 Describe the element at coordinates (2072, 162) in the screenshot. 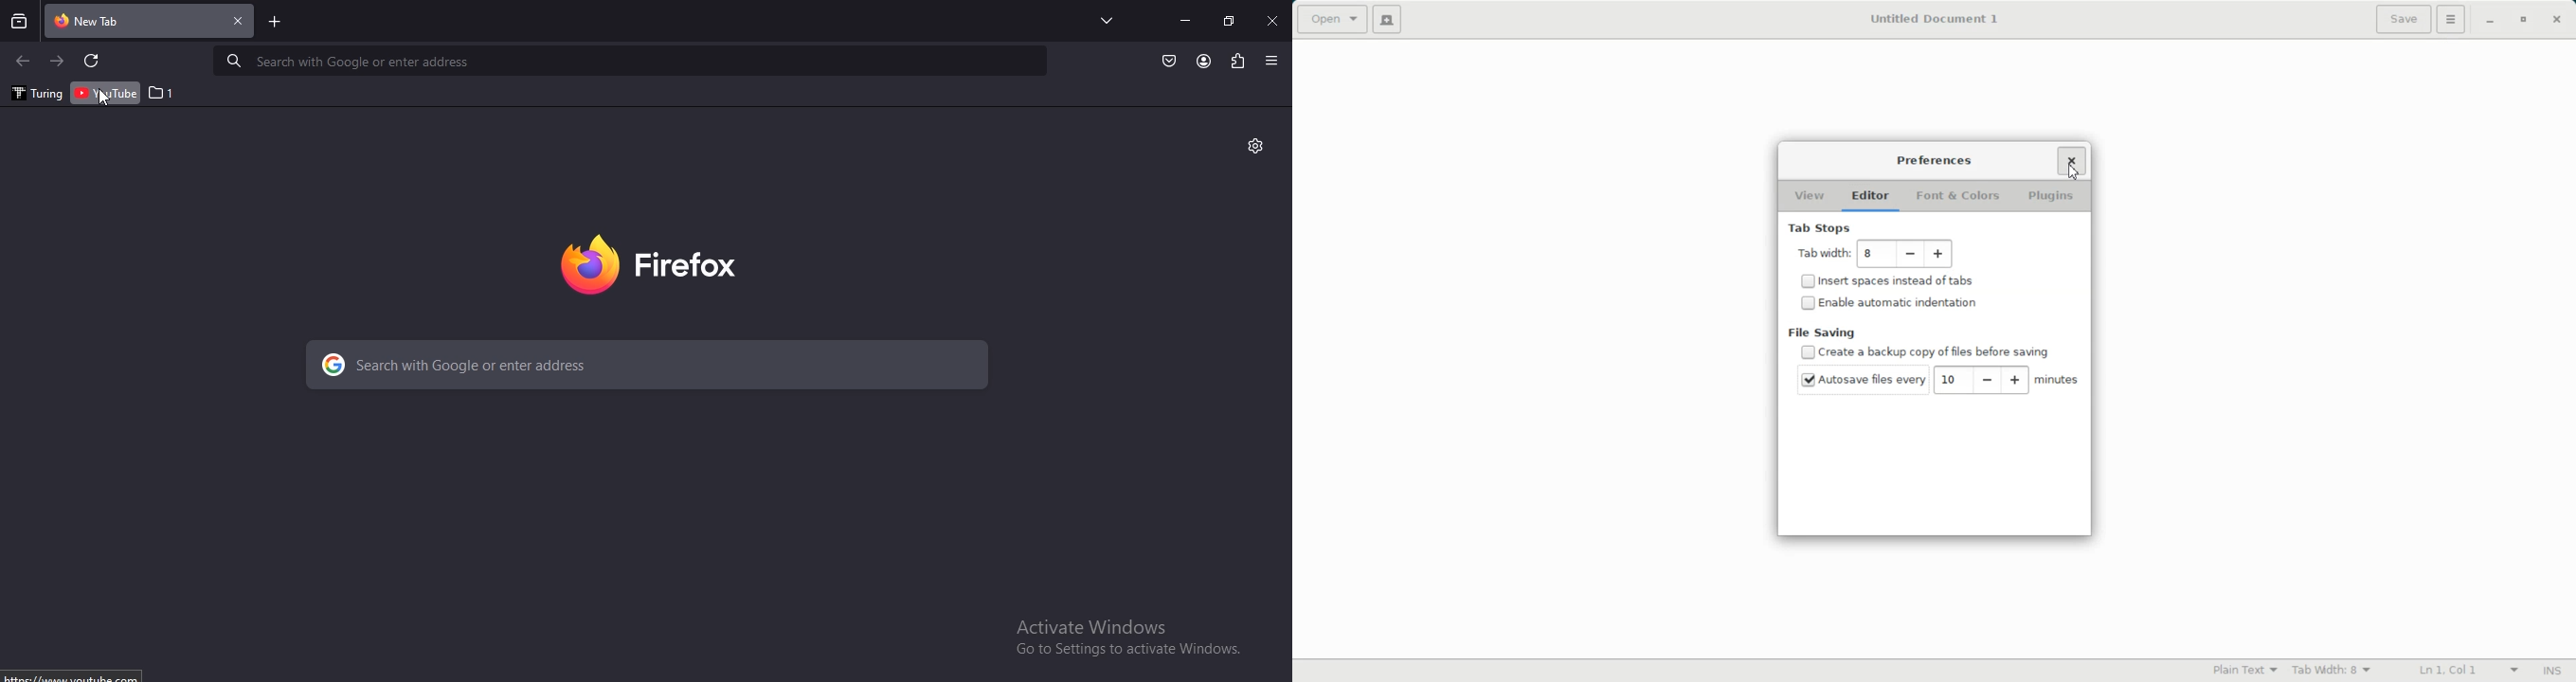

I see `Close` at that location.